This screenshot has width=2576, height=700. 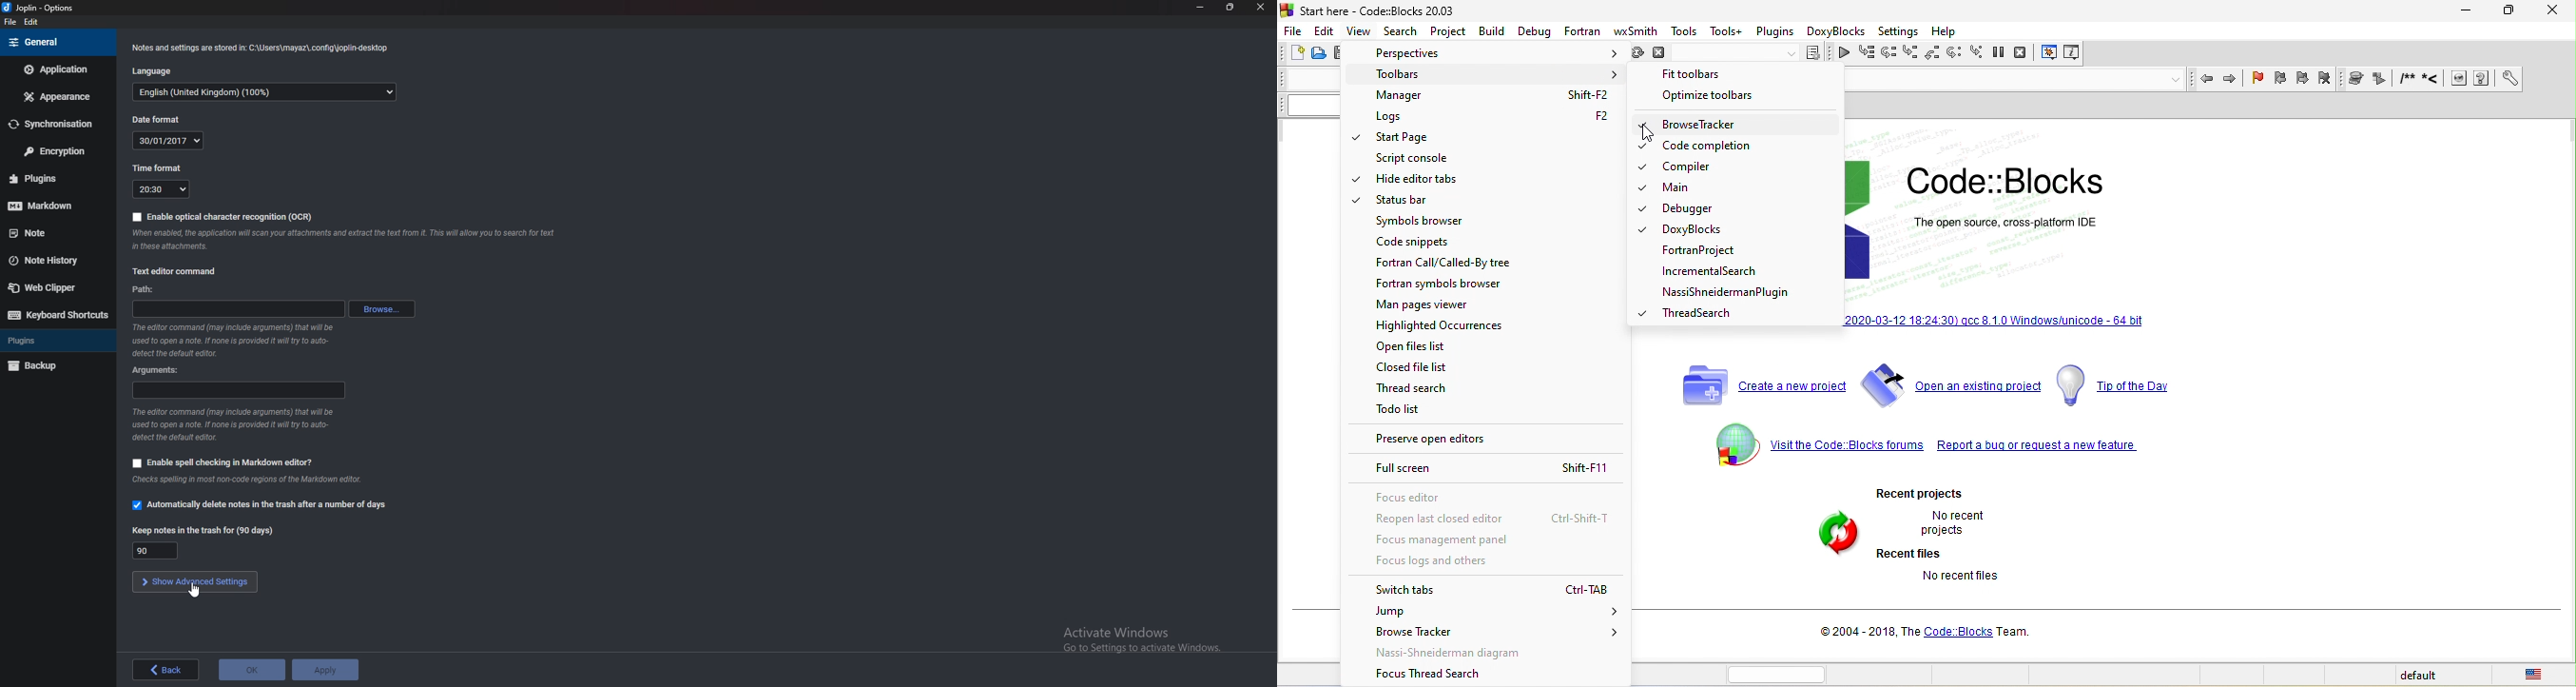 What do you see at coordinates (1689, 211) in the screenshot?
I see `debugger` at bounding box center [1689, 211].